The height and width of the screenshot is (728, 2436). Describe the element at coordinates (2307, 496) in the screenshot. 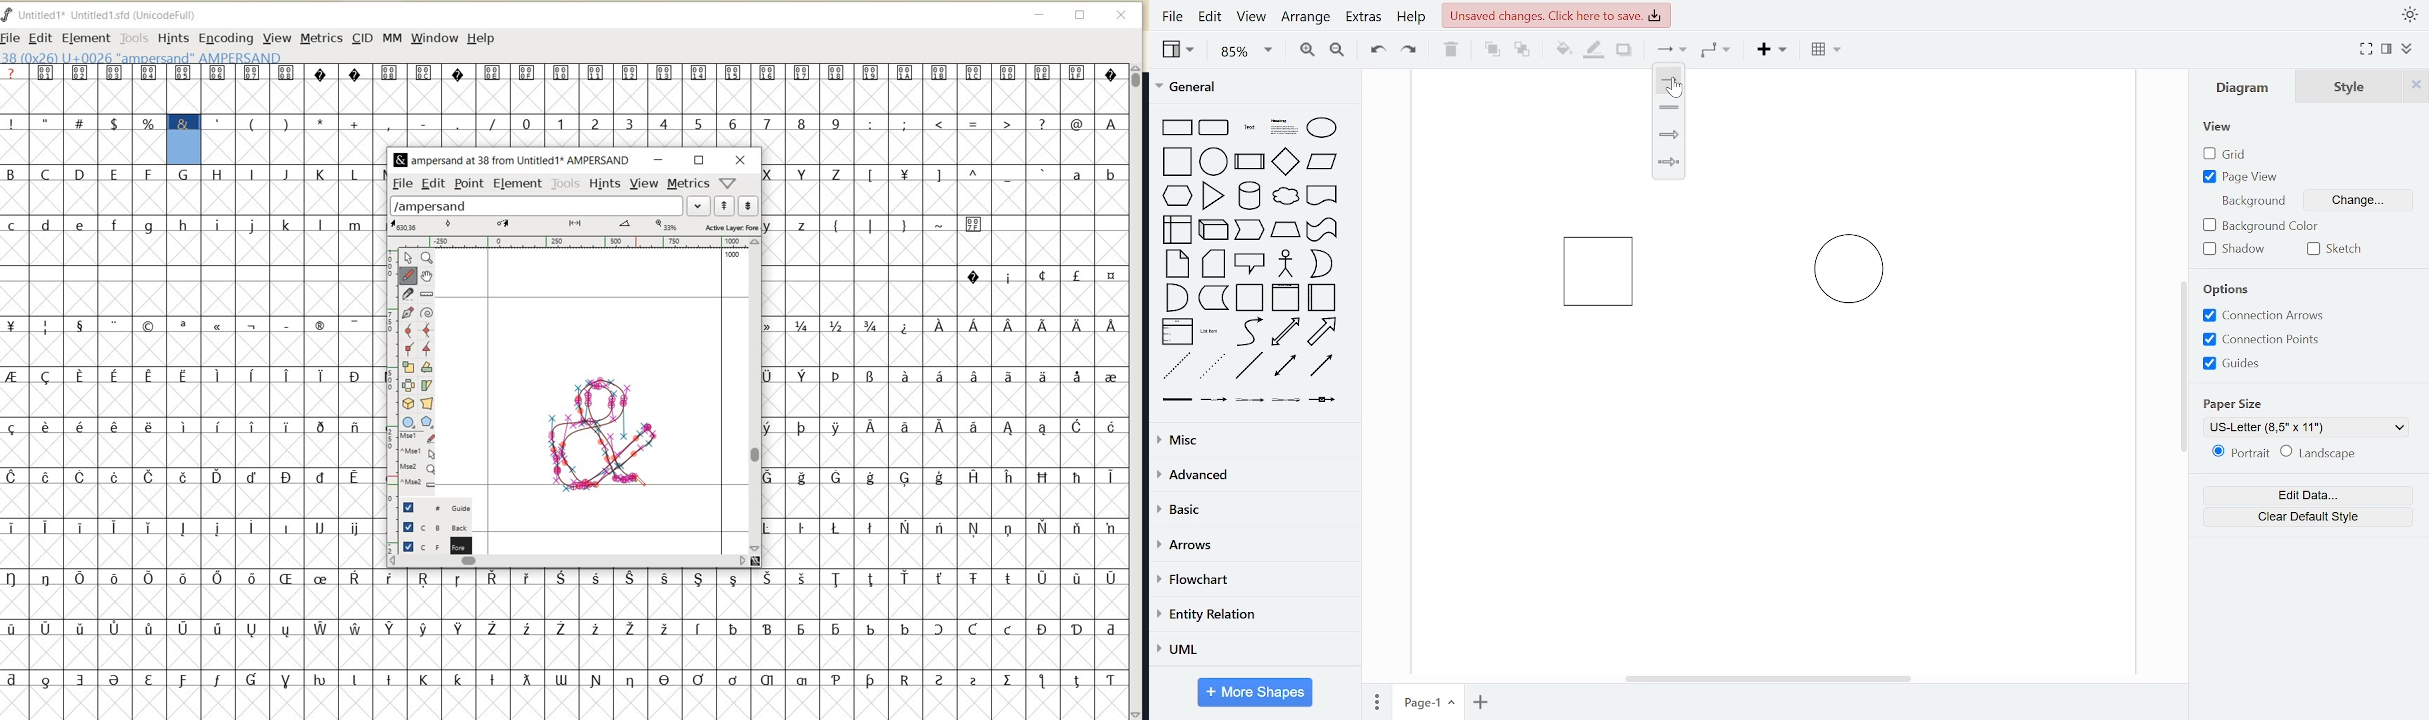

I see `edit data` at that location.